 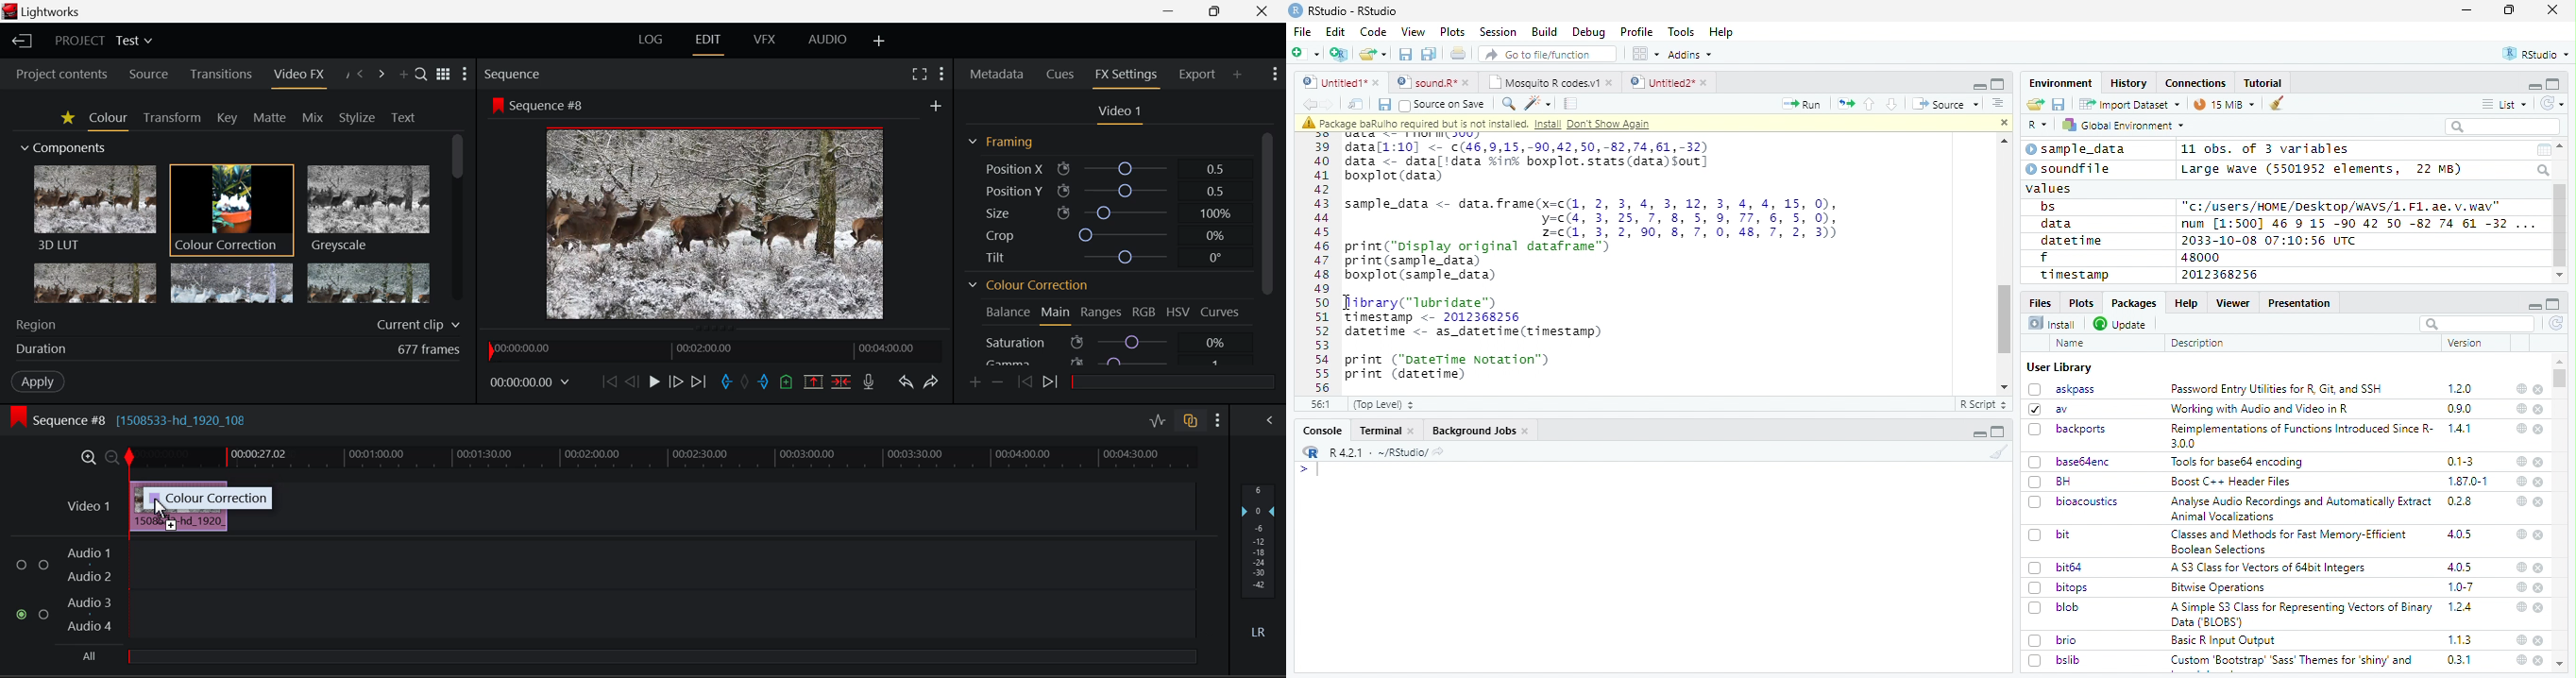 I want to click on Environment, so click(x=2061, y=82).